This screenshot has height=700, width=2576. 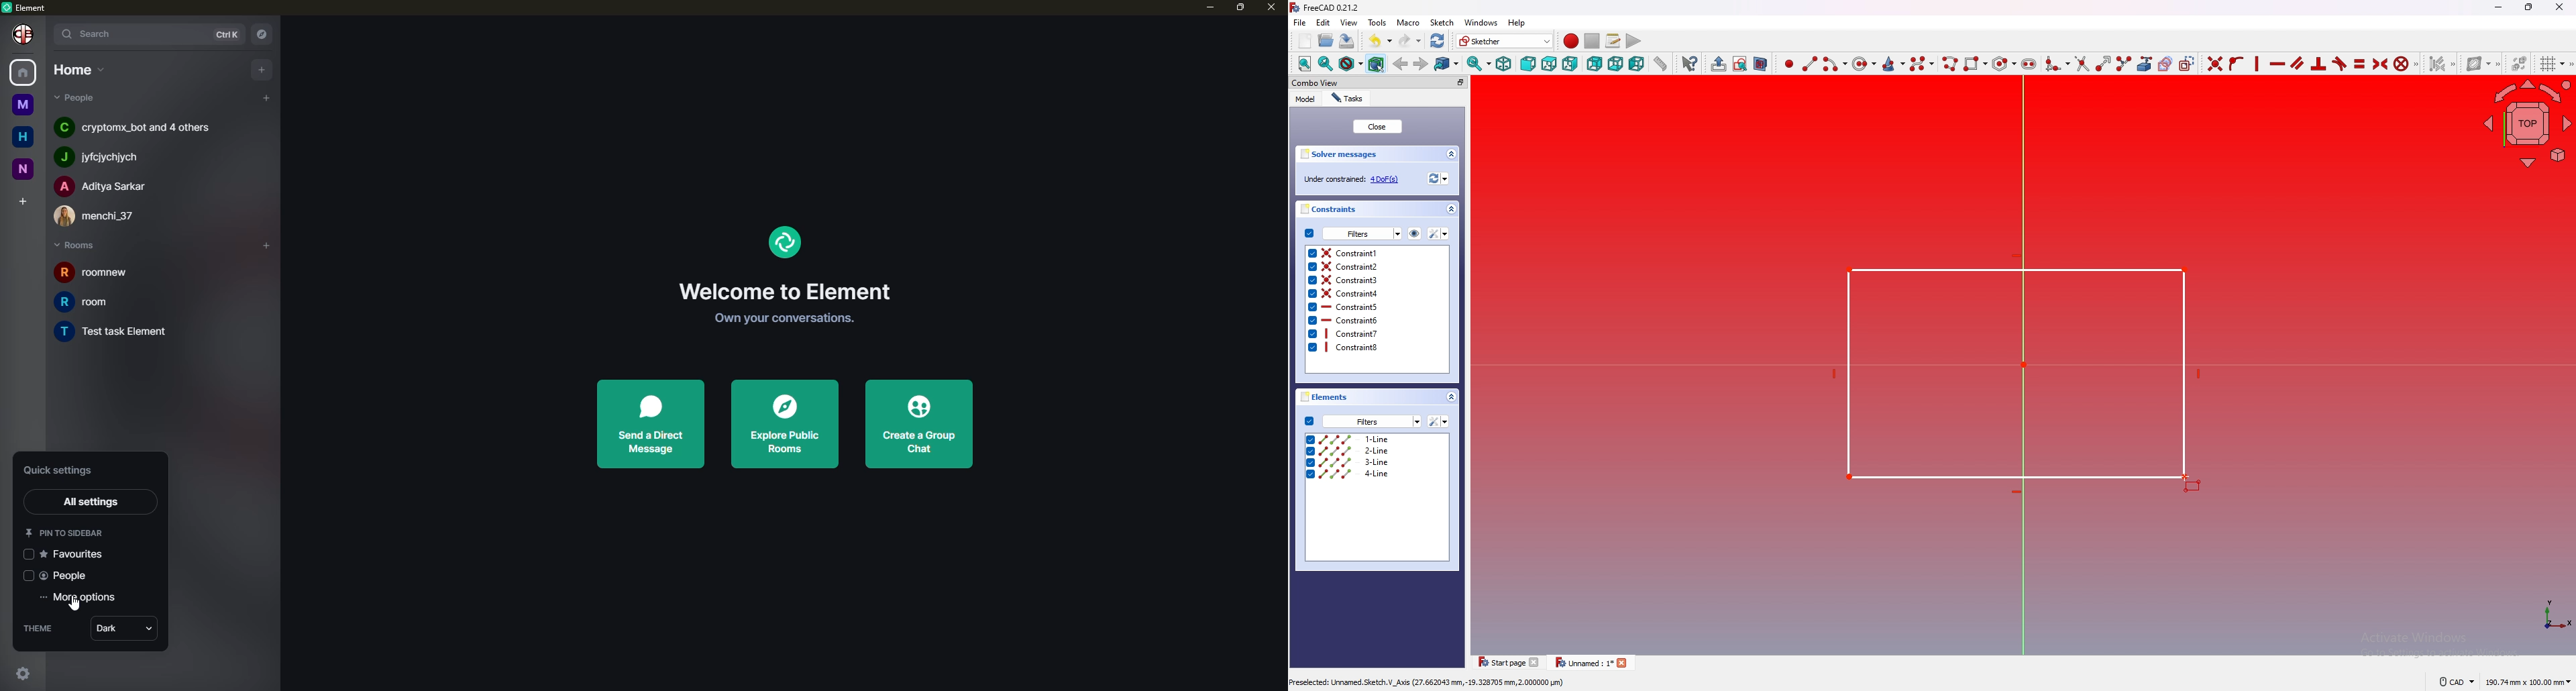 What do you see at coordinates (21, 674) in the screenshot?
I see `quick settings` at bounding box center [21, 674].